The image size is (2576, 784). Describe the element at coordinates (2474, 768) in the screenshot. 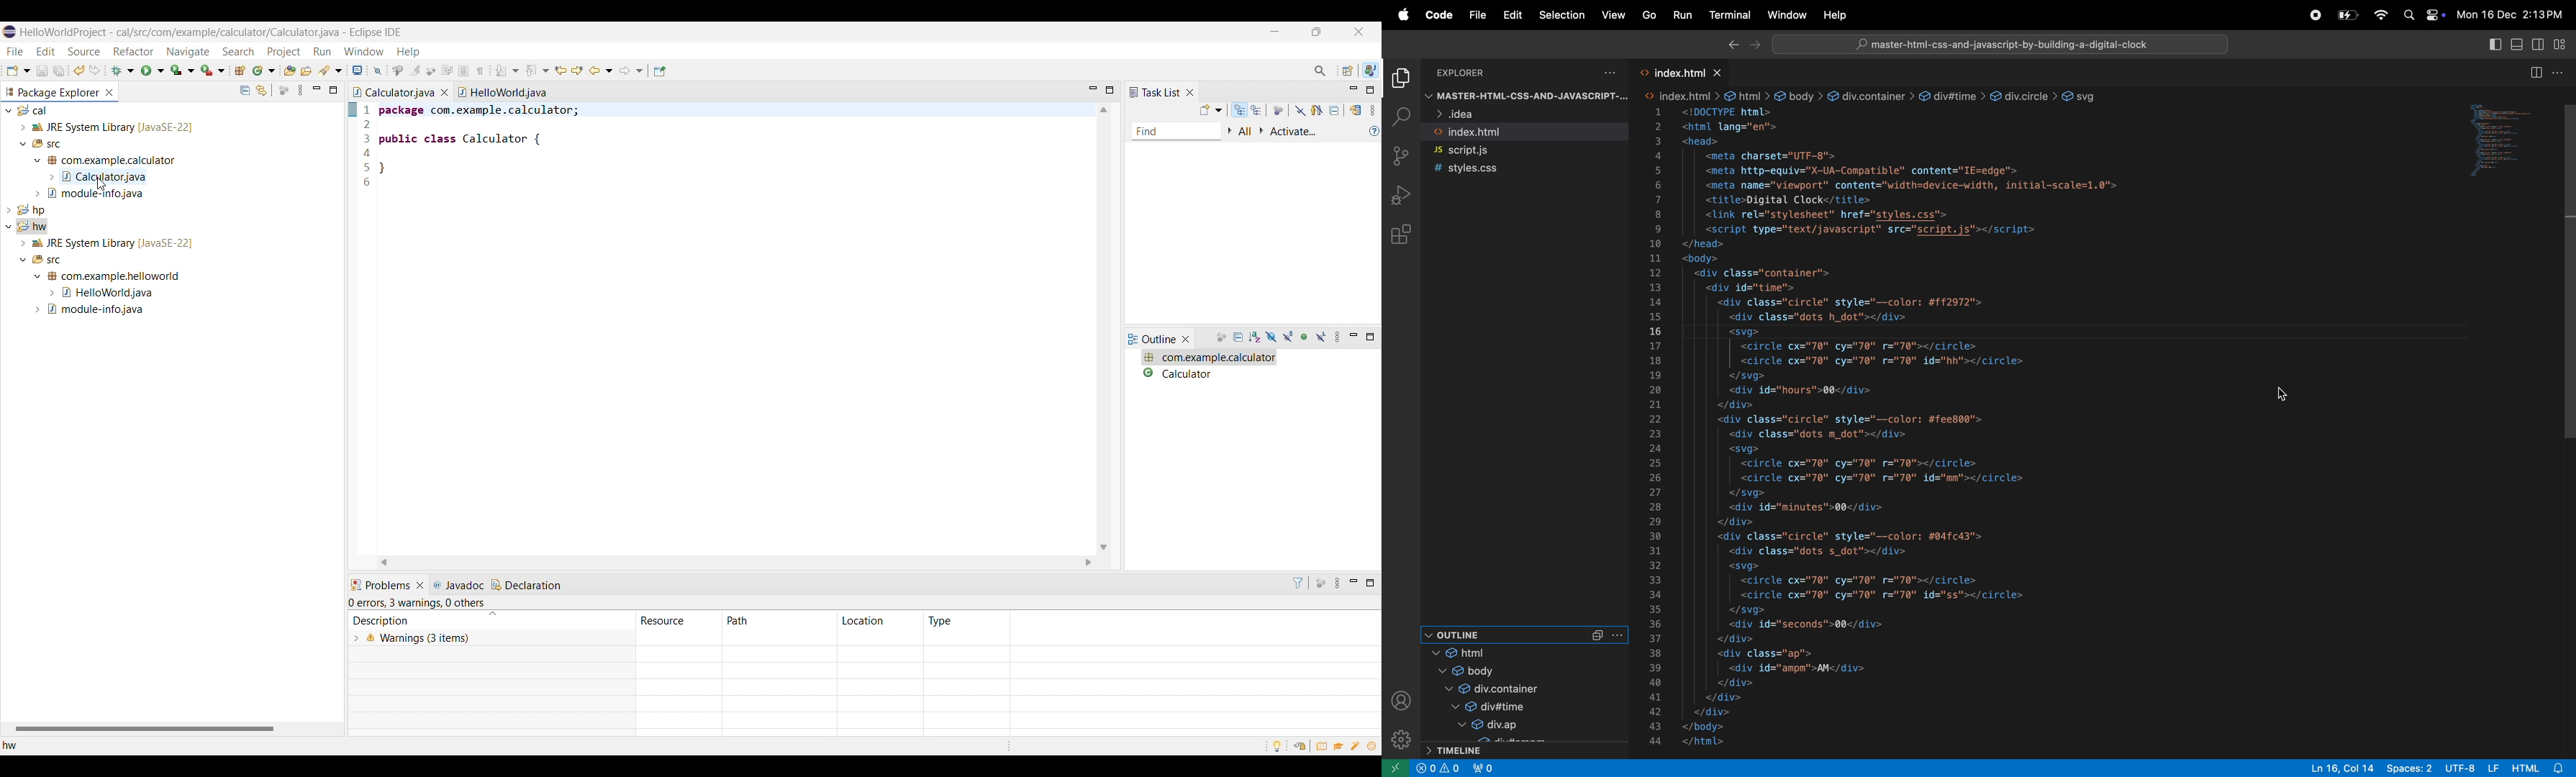

I see `utf 8 LF` at that location.